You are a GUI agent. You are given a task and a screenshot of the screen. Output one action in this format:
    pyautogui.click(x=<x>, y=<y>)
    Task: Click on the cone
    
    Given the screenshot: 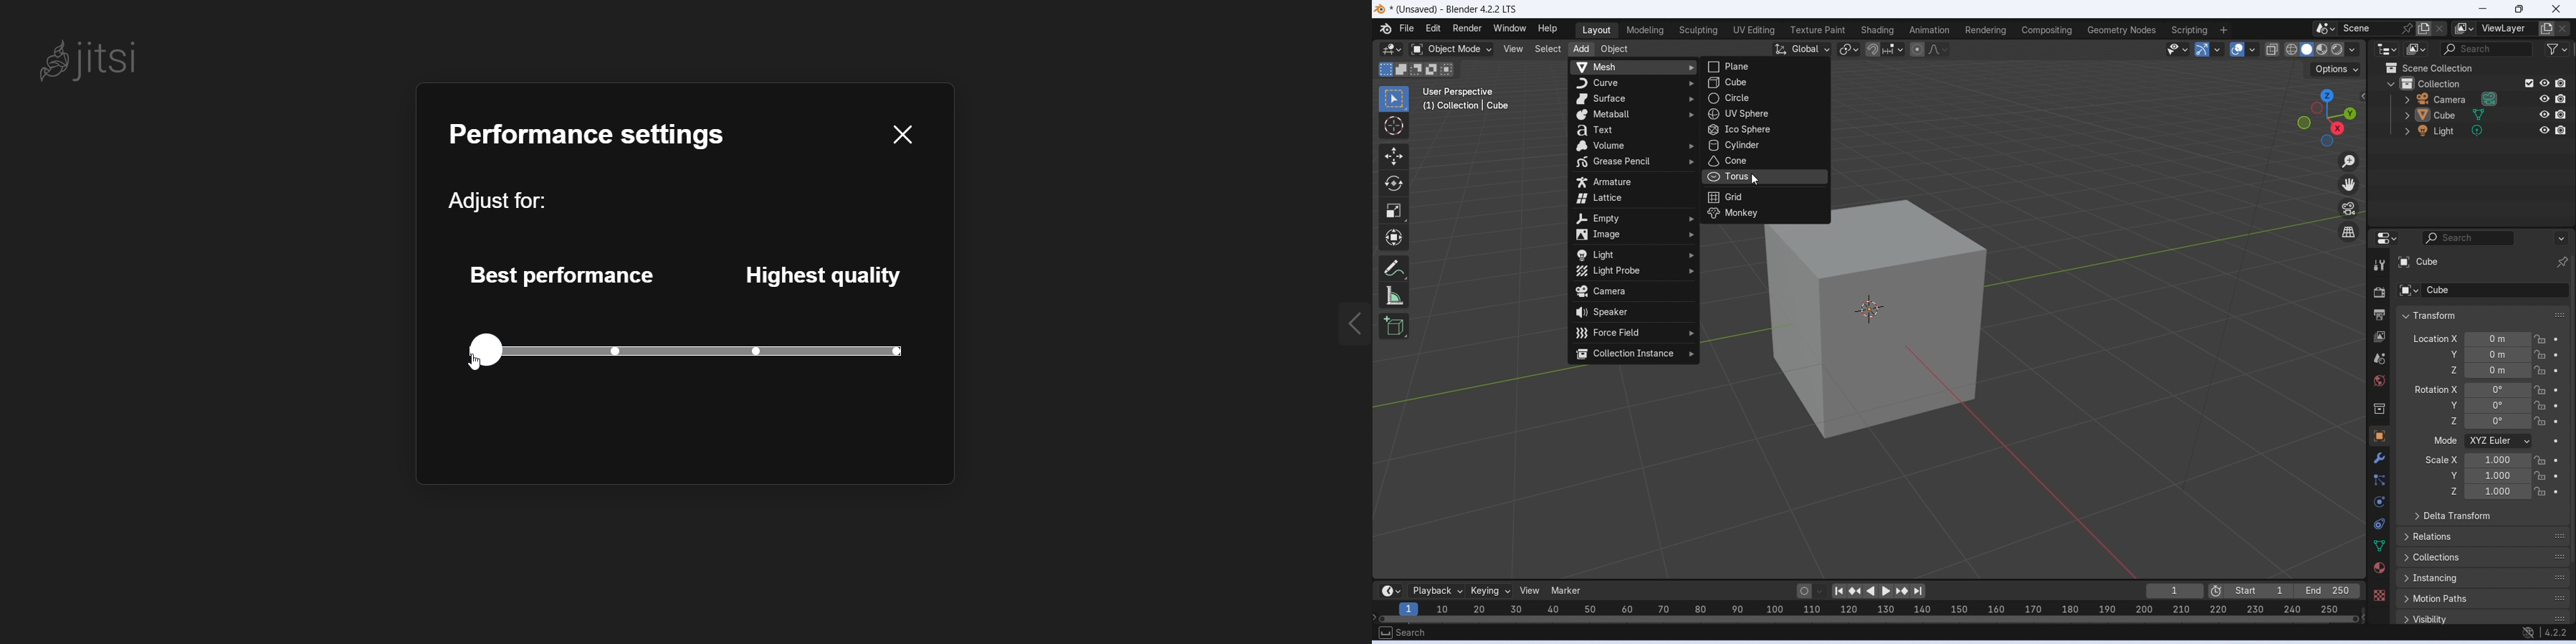 What is the action you would take?
    pyautogui.click(x=1765, y=161)
    